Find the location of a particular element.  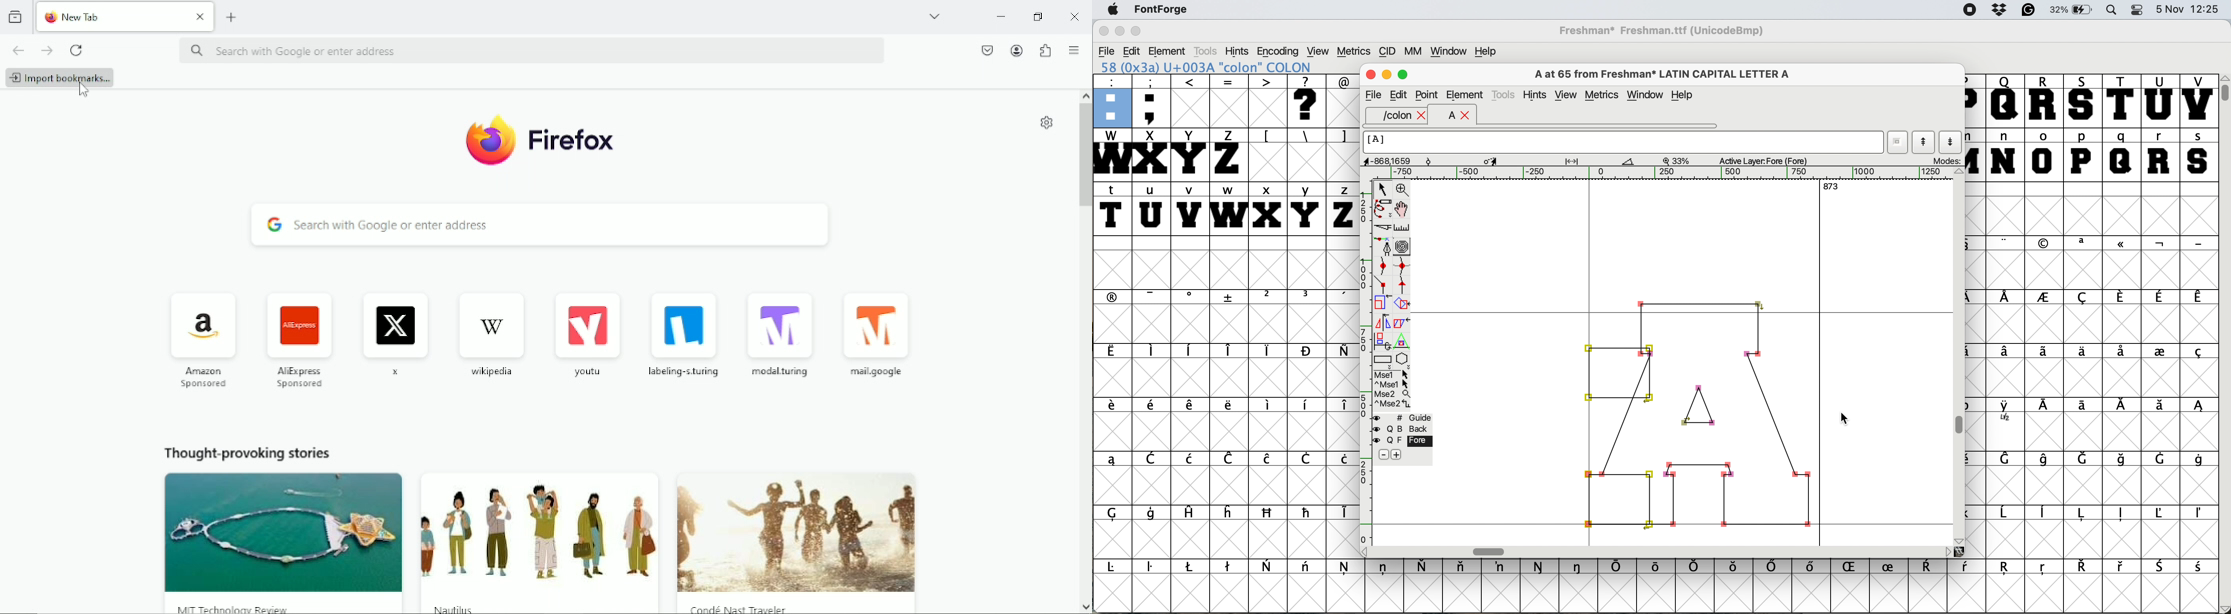

 is located at coordinates (1269, 298).